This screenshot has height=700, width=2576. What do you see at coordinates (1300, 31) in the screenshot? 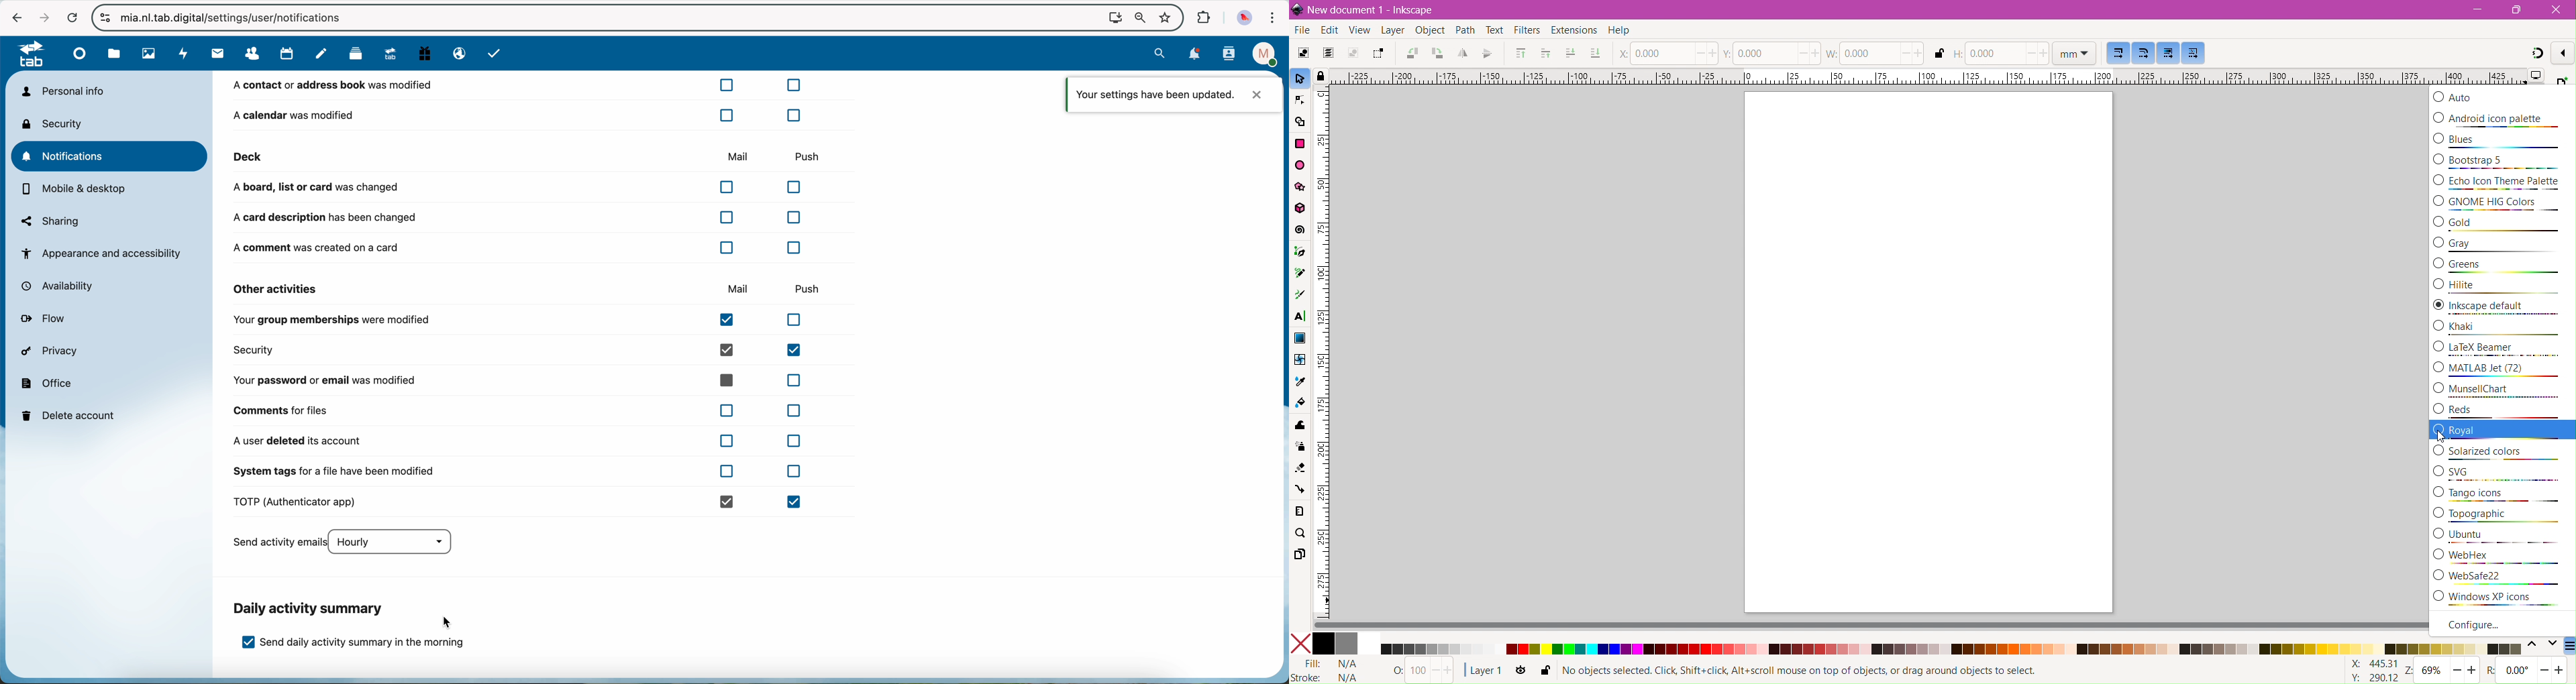
I see `File` at bounding box center [1300, 31].